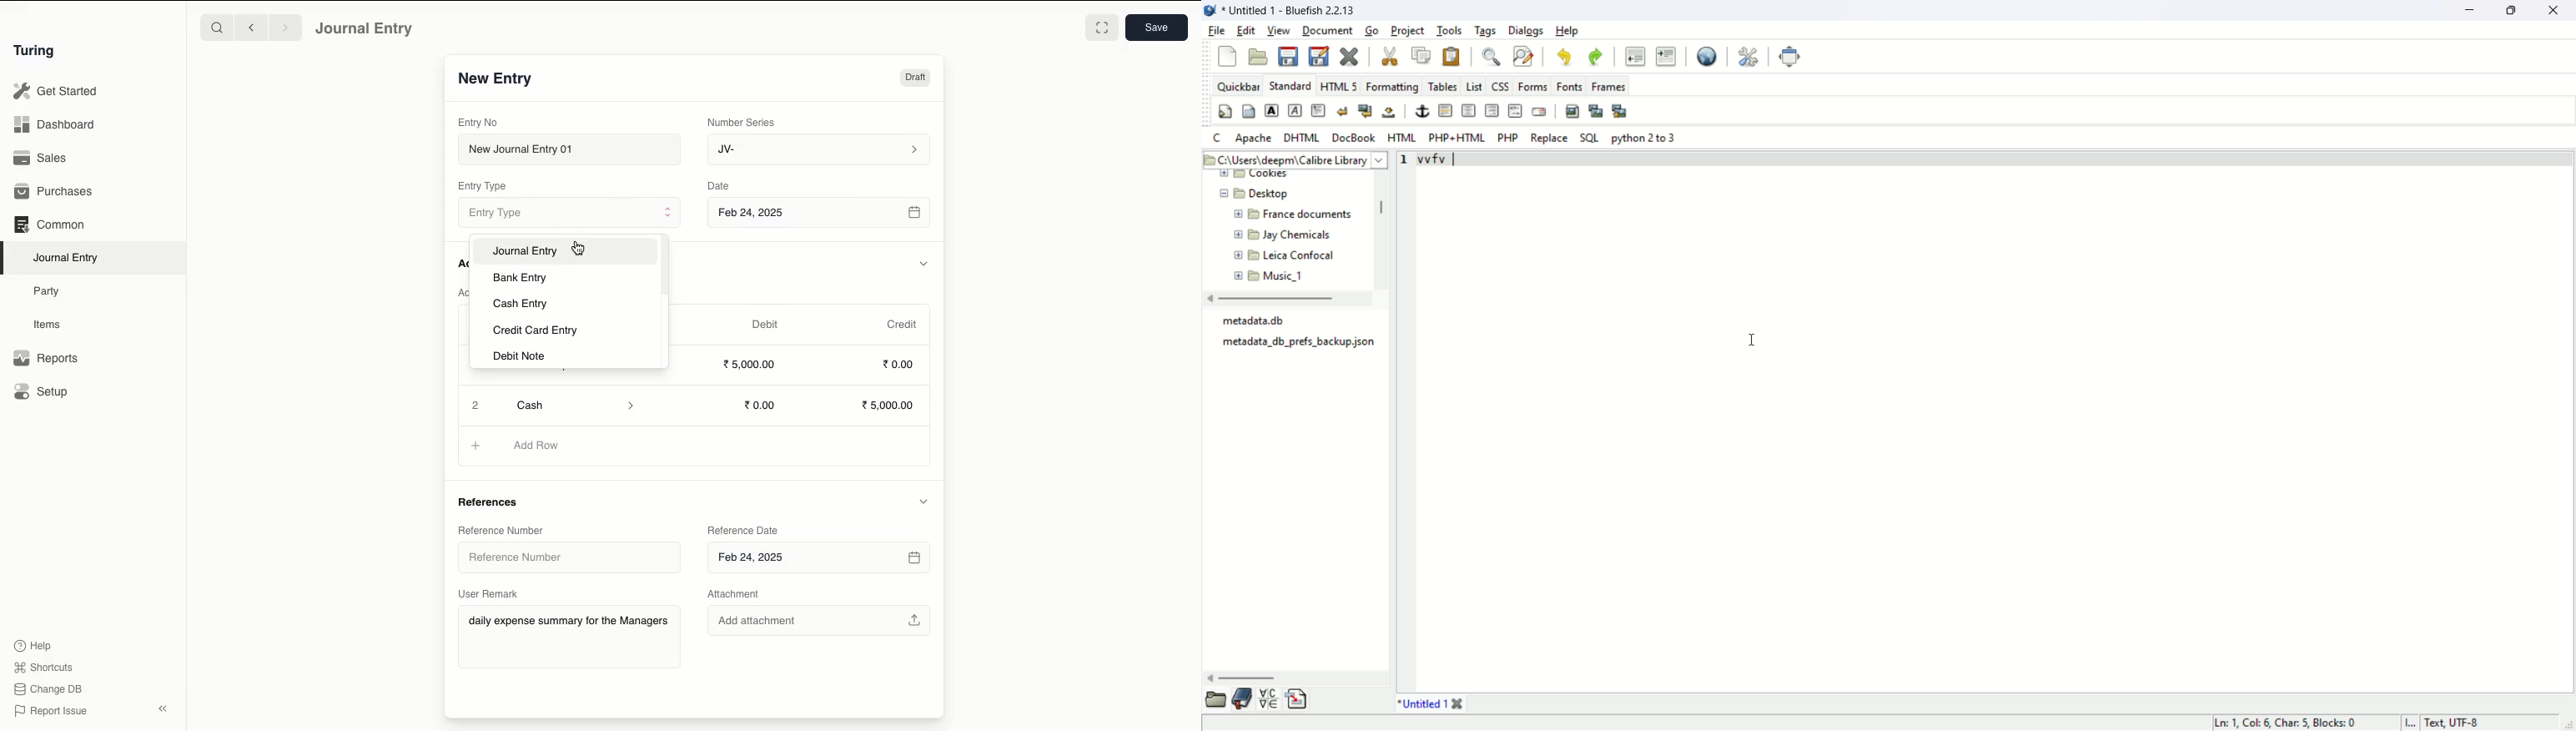 The height and width of the screenshot is (756, 2576). I want to click on copy, so click(1420, 55).